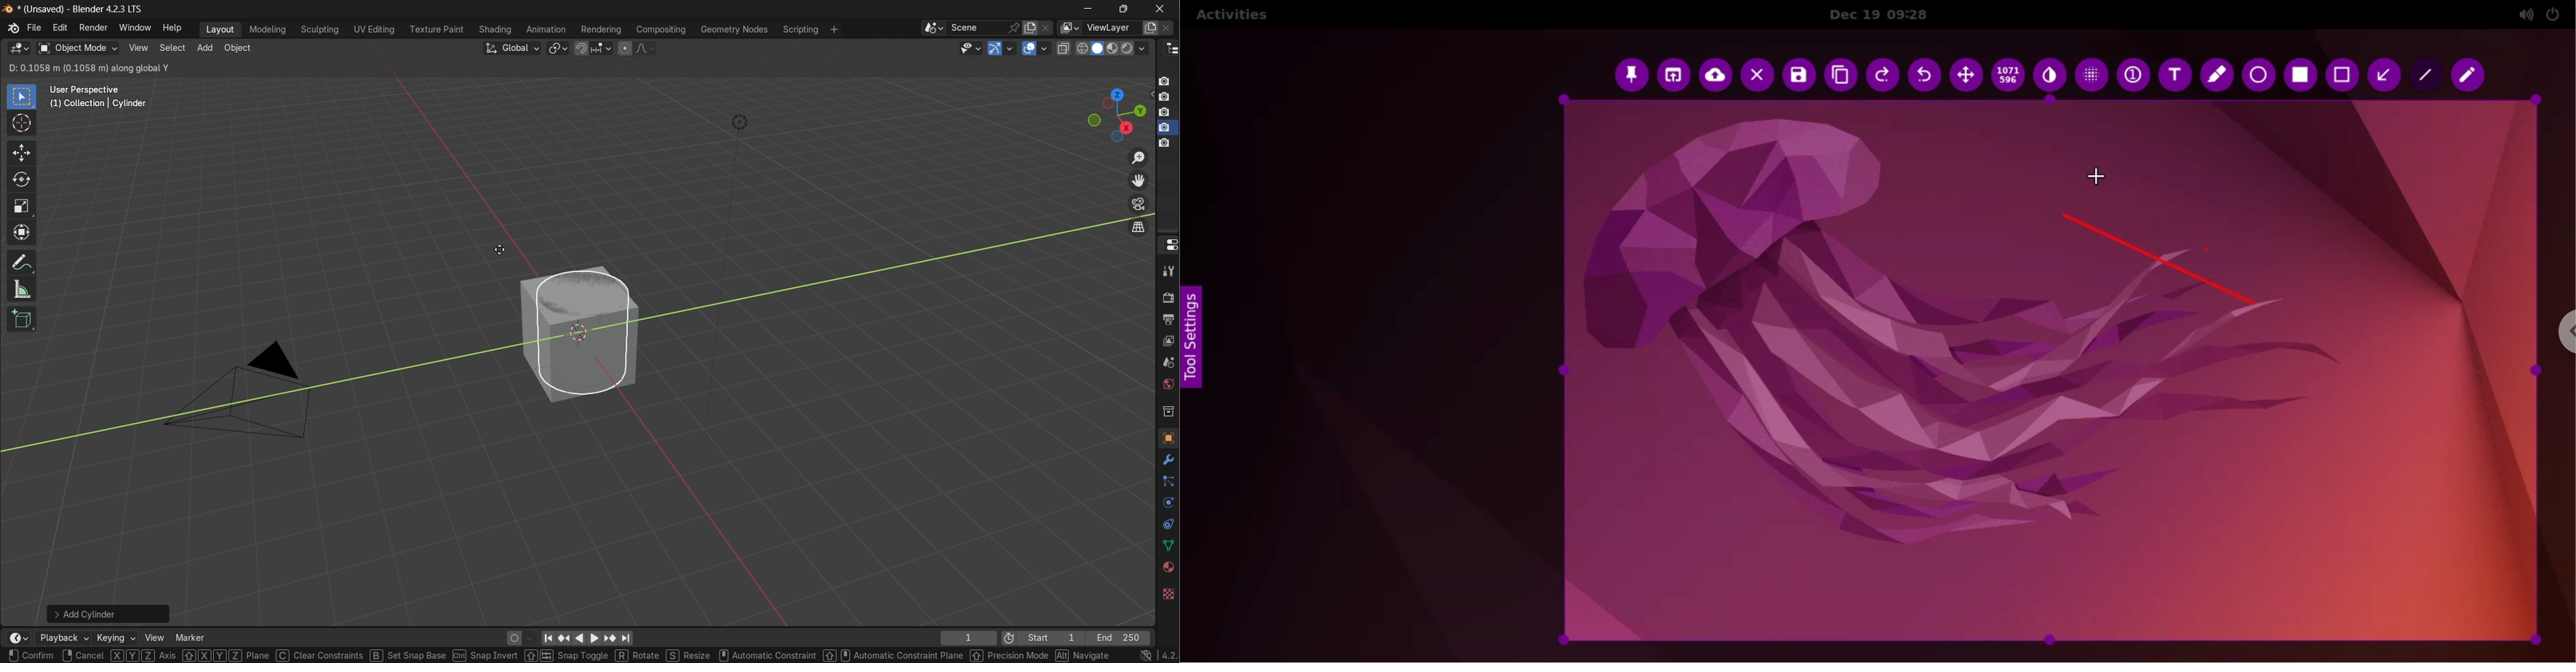 The image size is (2576, 672). What do you see at coordinates (225, 654) in the screenshot?
I see `XYZ plane` at bounding box center [225, 654].